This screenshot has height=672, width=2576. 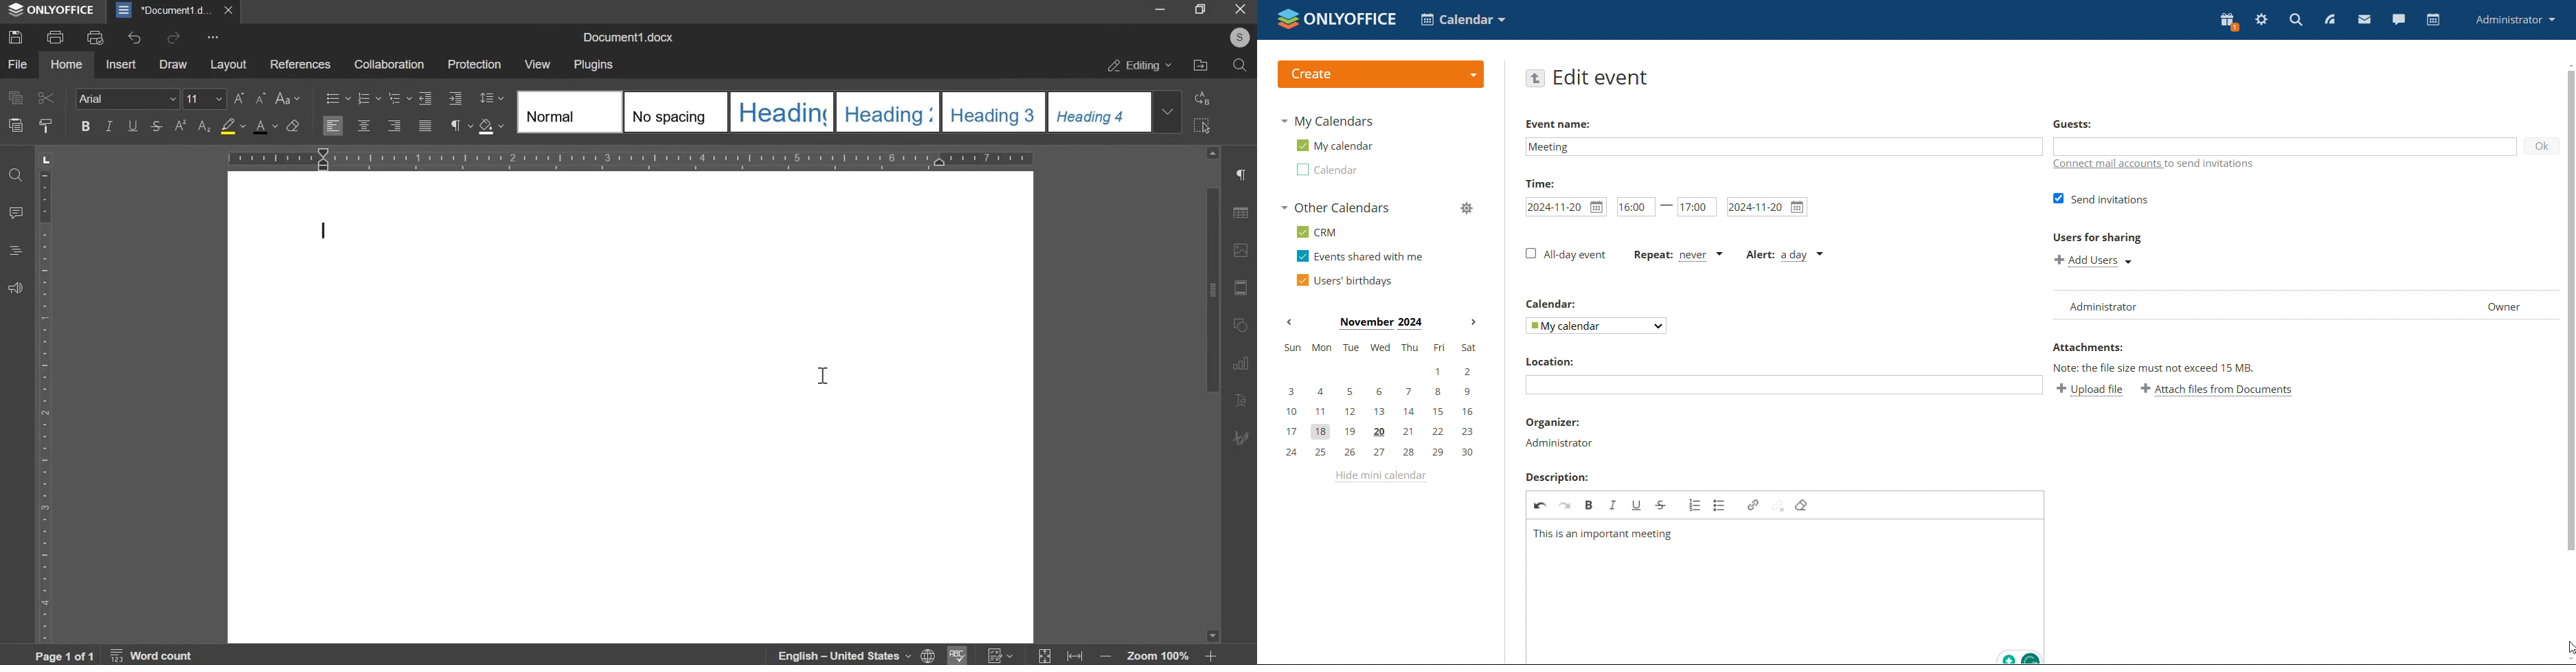 What do you see at coordinates (845, 653) in the screenshot?
I see `English — United States` at bounding box center [845, 653].